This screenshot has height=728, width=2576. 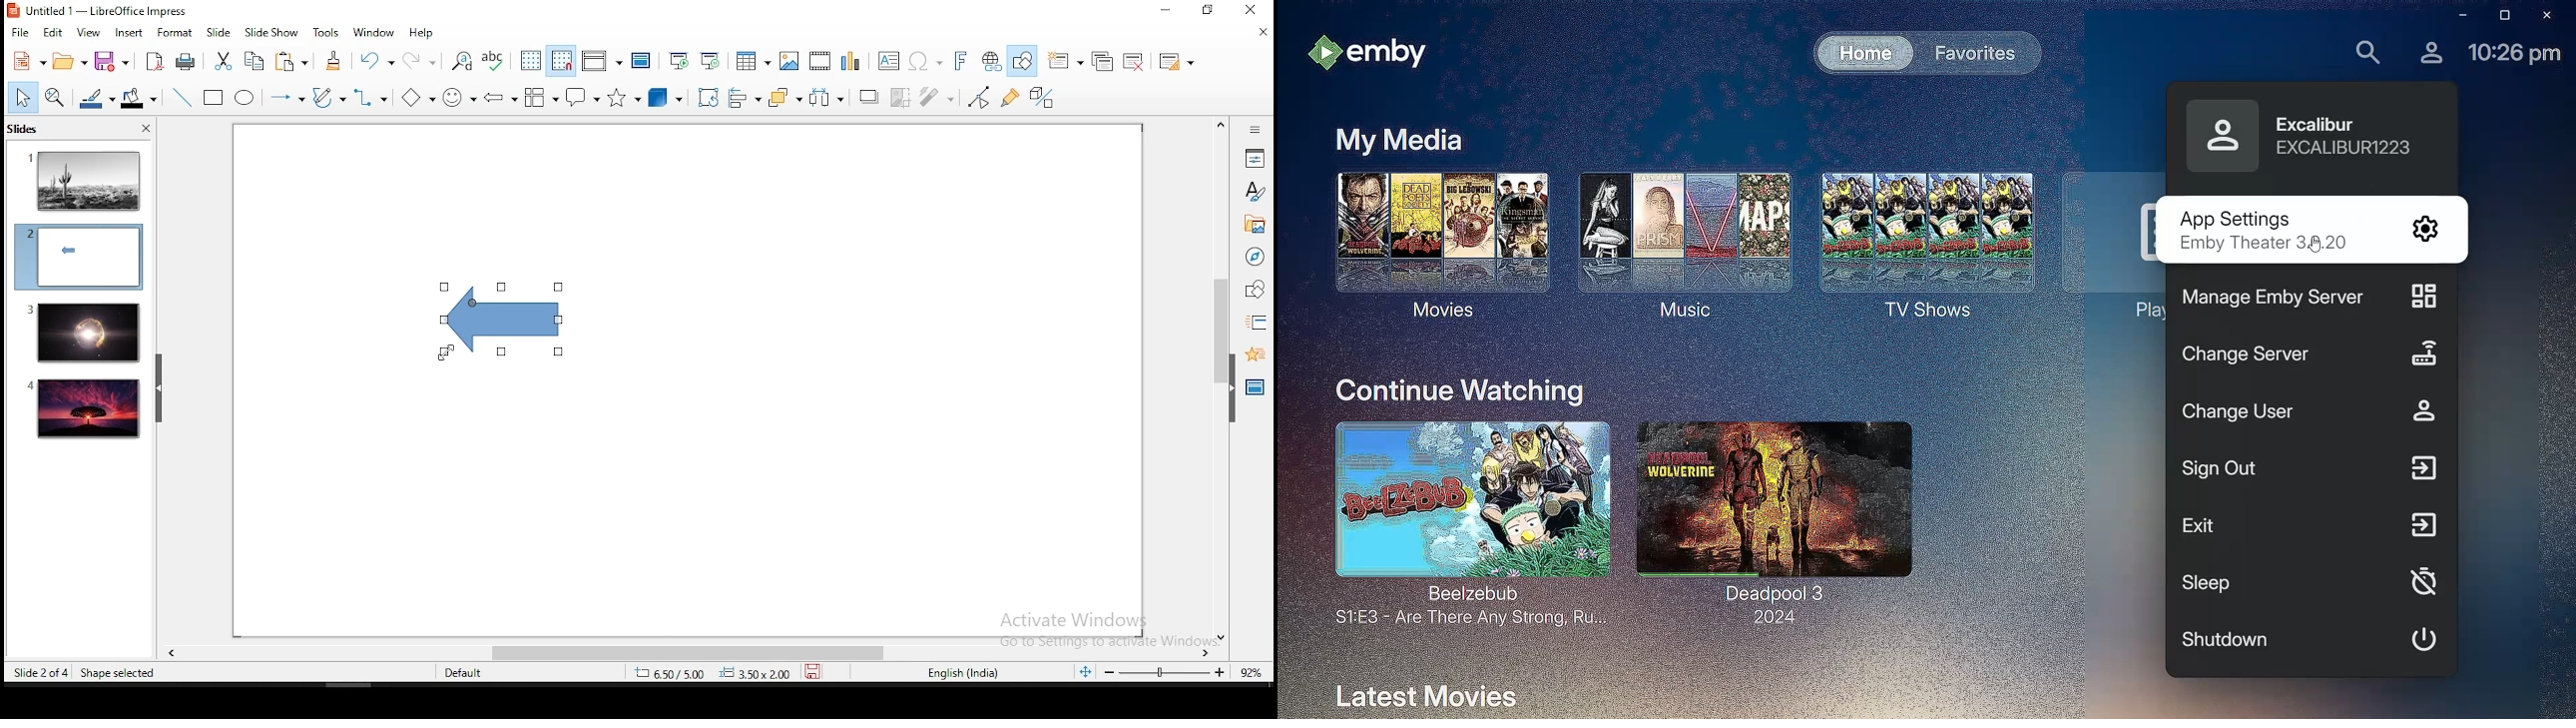 What do you see at coordinates (41, 673) in the screenshot?
I see `slide 2 of 4` at bounding box center [41, 673].